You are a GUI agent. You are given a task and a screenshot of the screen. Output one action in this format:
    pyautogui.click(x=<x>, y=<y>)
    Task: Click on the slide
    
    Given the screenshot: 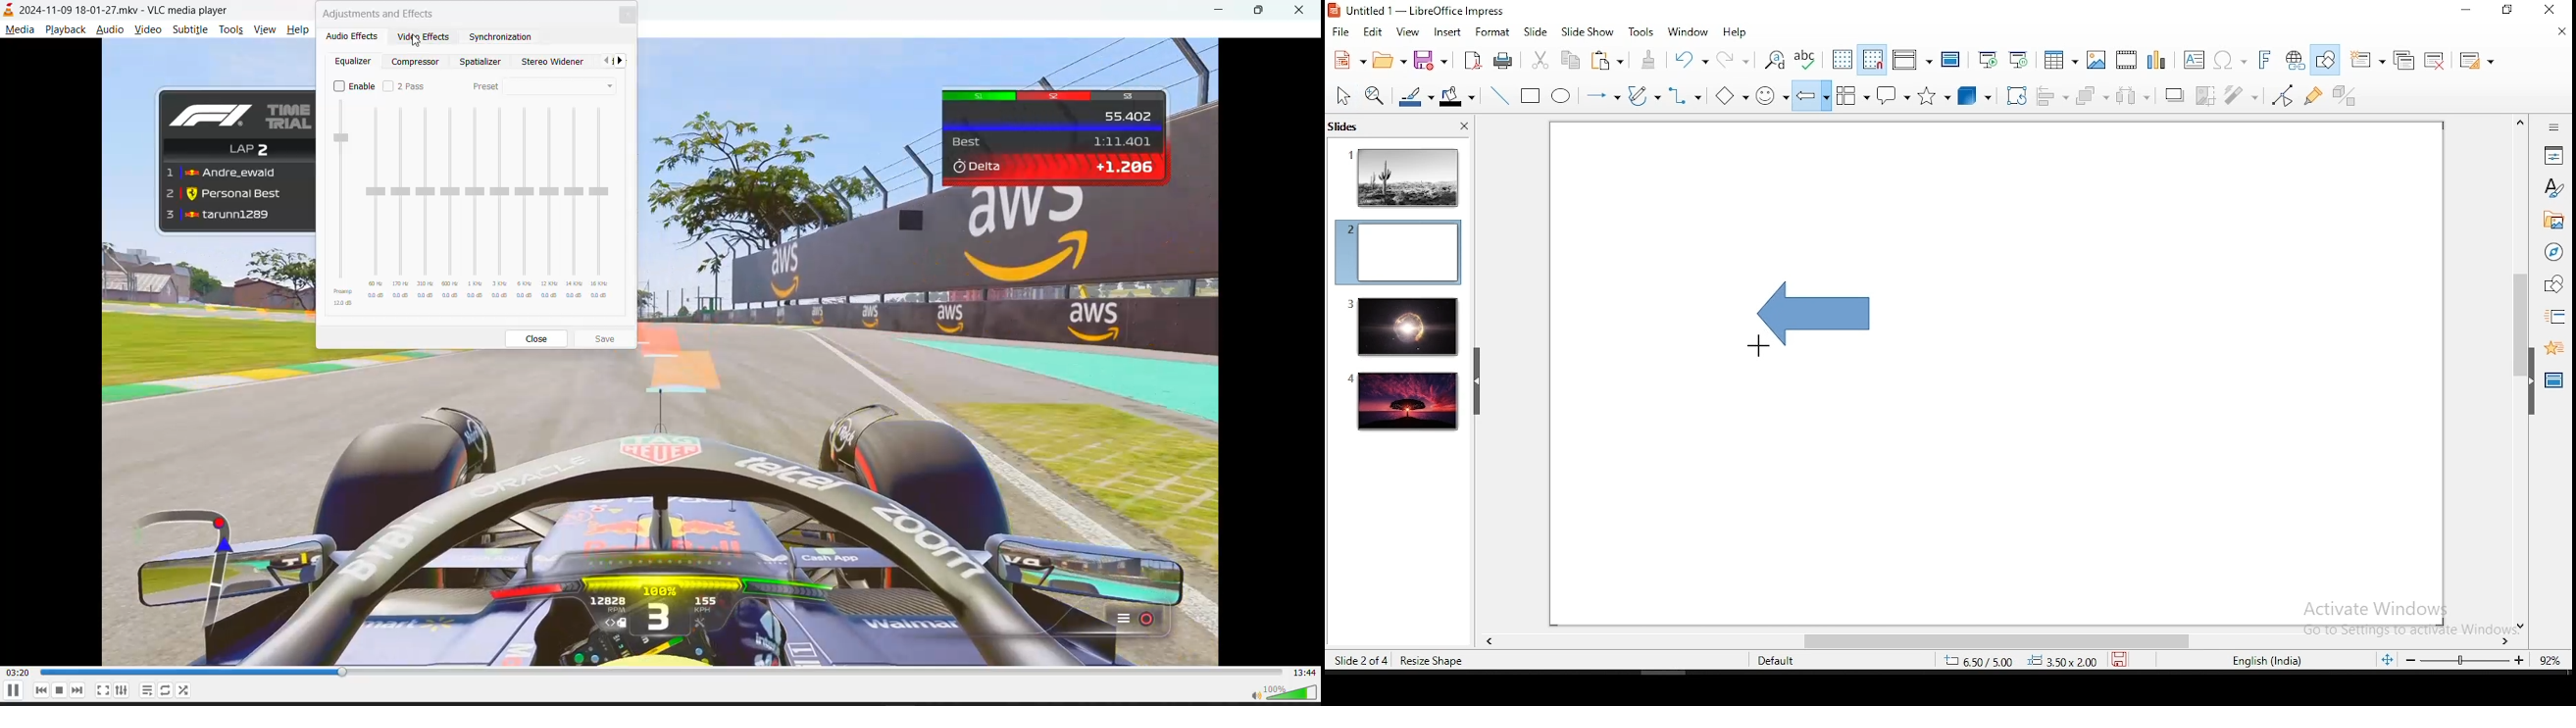 What is the action you would take?
    pyautogui.click(x=1404, y=402)
    